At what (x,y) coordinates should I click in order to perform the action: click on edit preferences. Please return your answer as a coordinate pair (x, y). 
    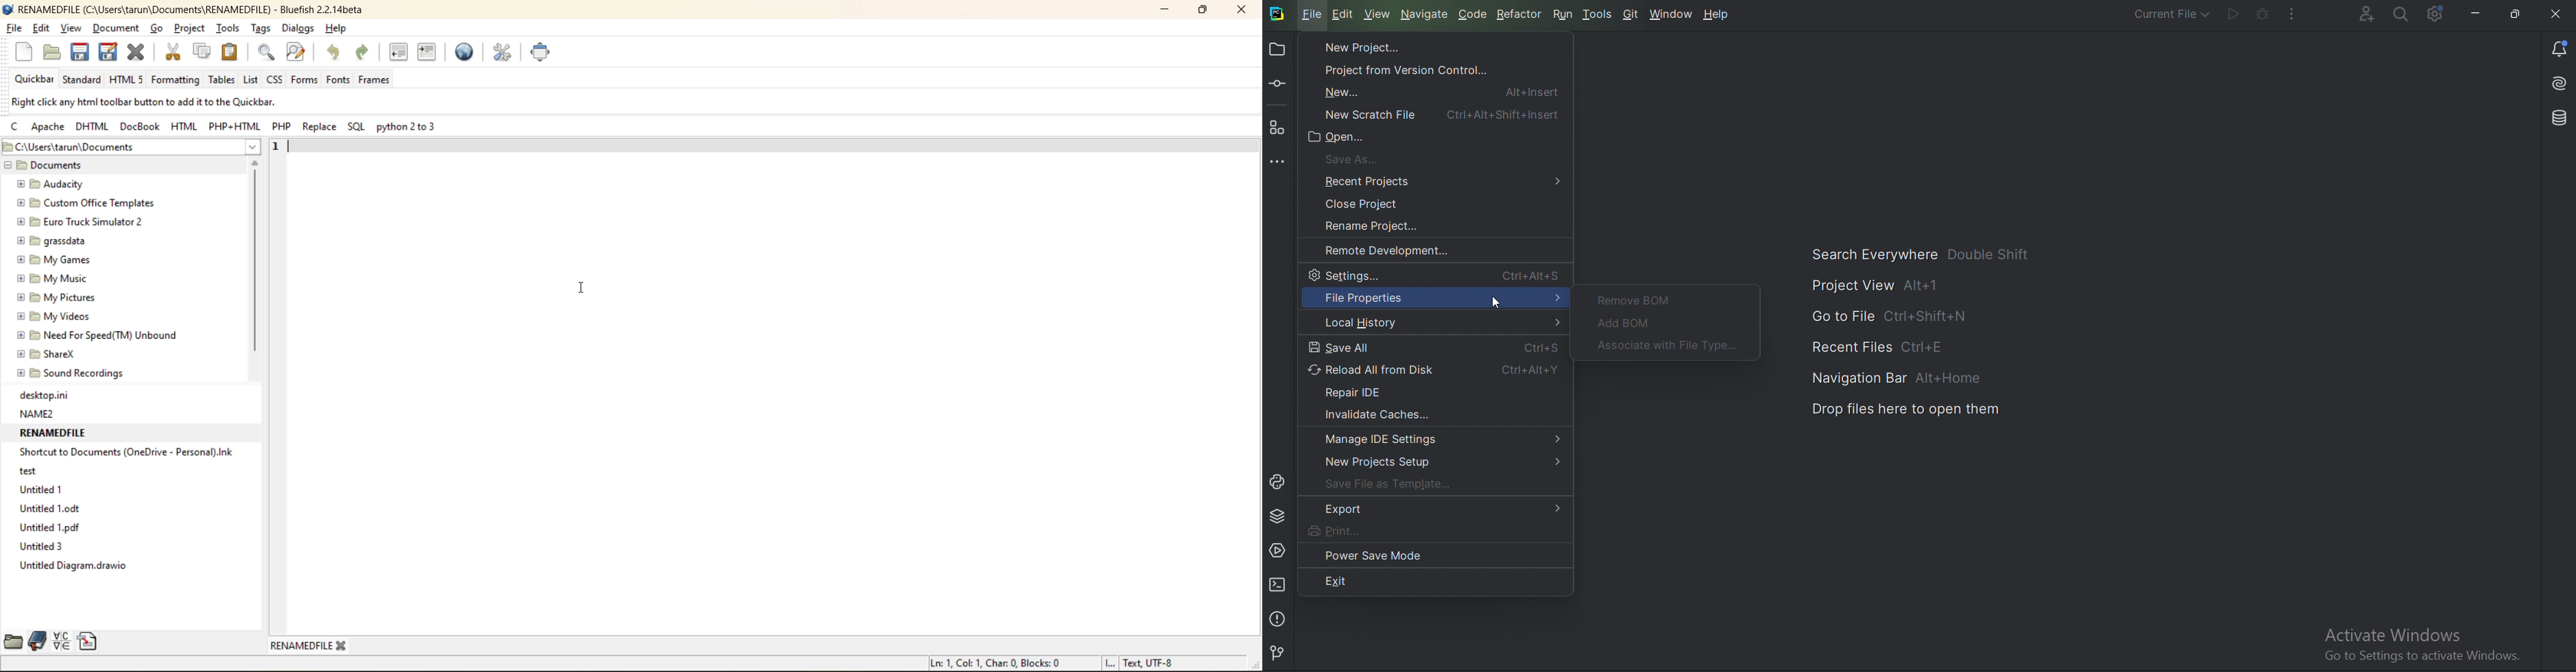
    Looking at the image, I should click on (501, 52).